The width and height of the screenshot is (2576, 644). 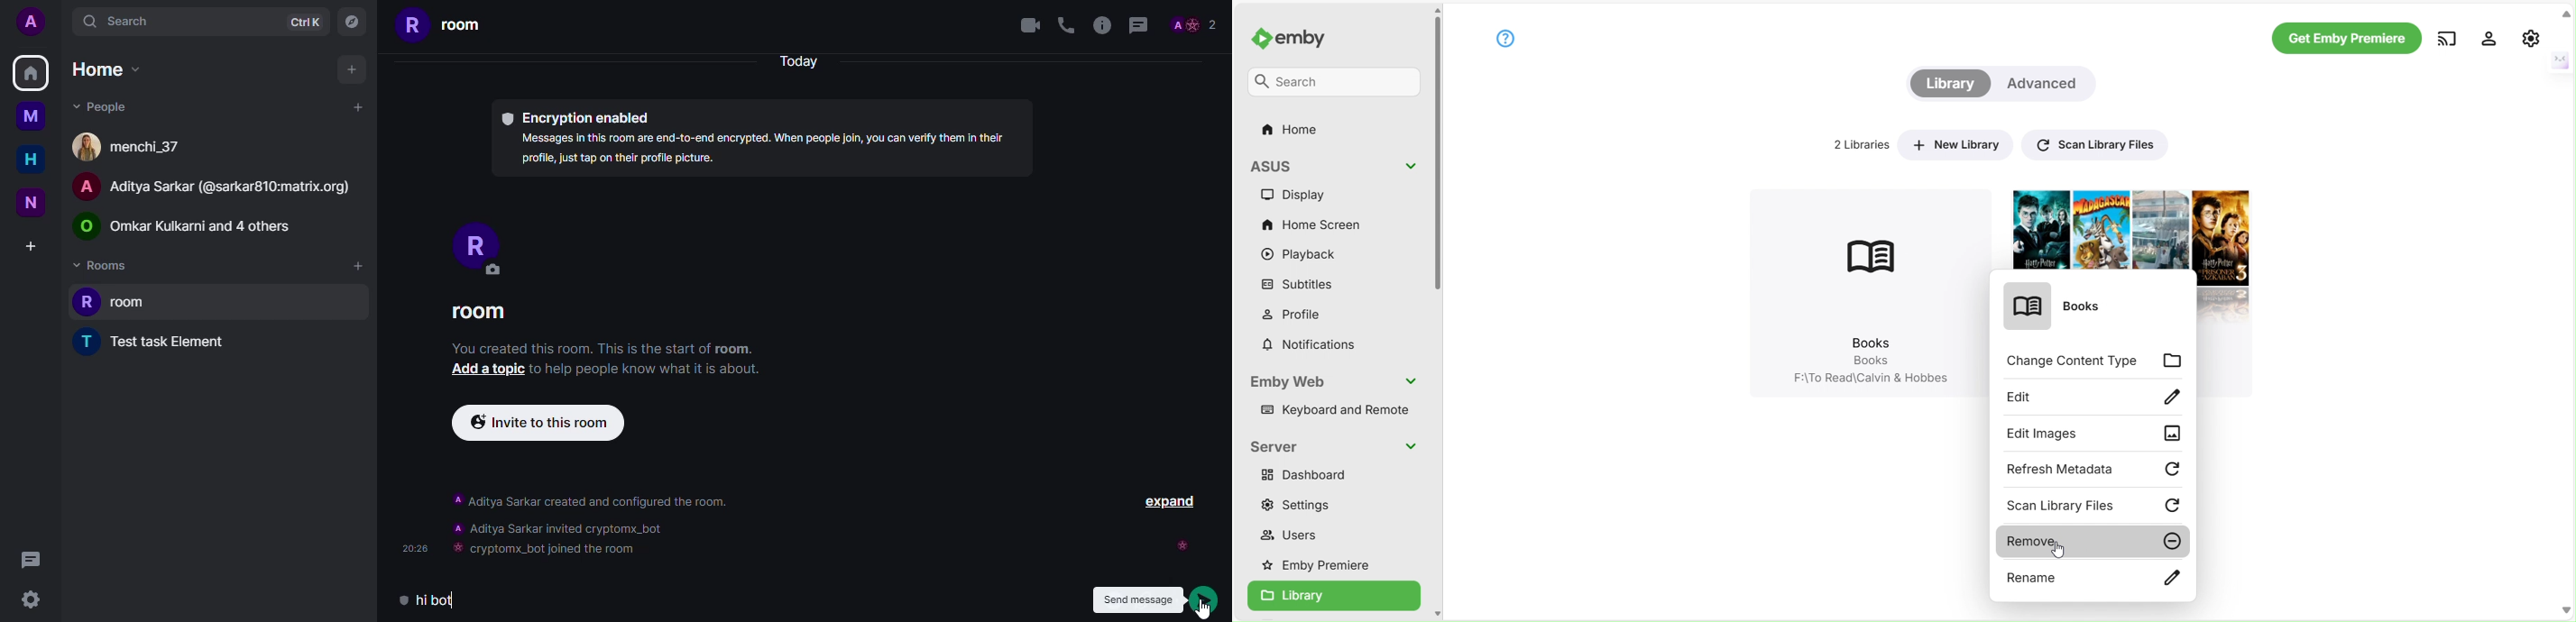 I want to click on Profile, so click(x=1301, y=314).